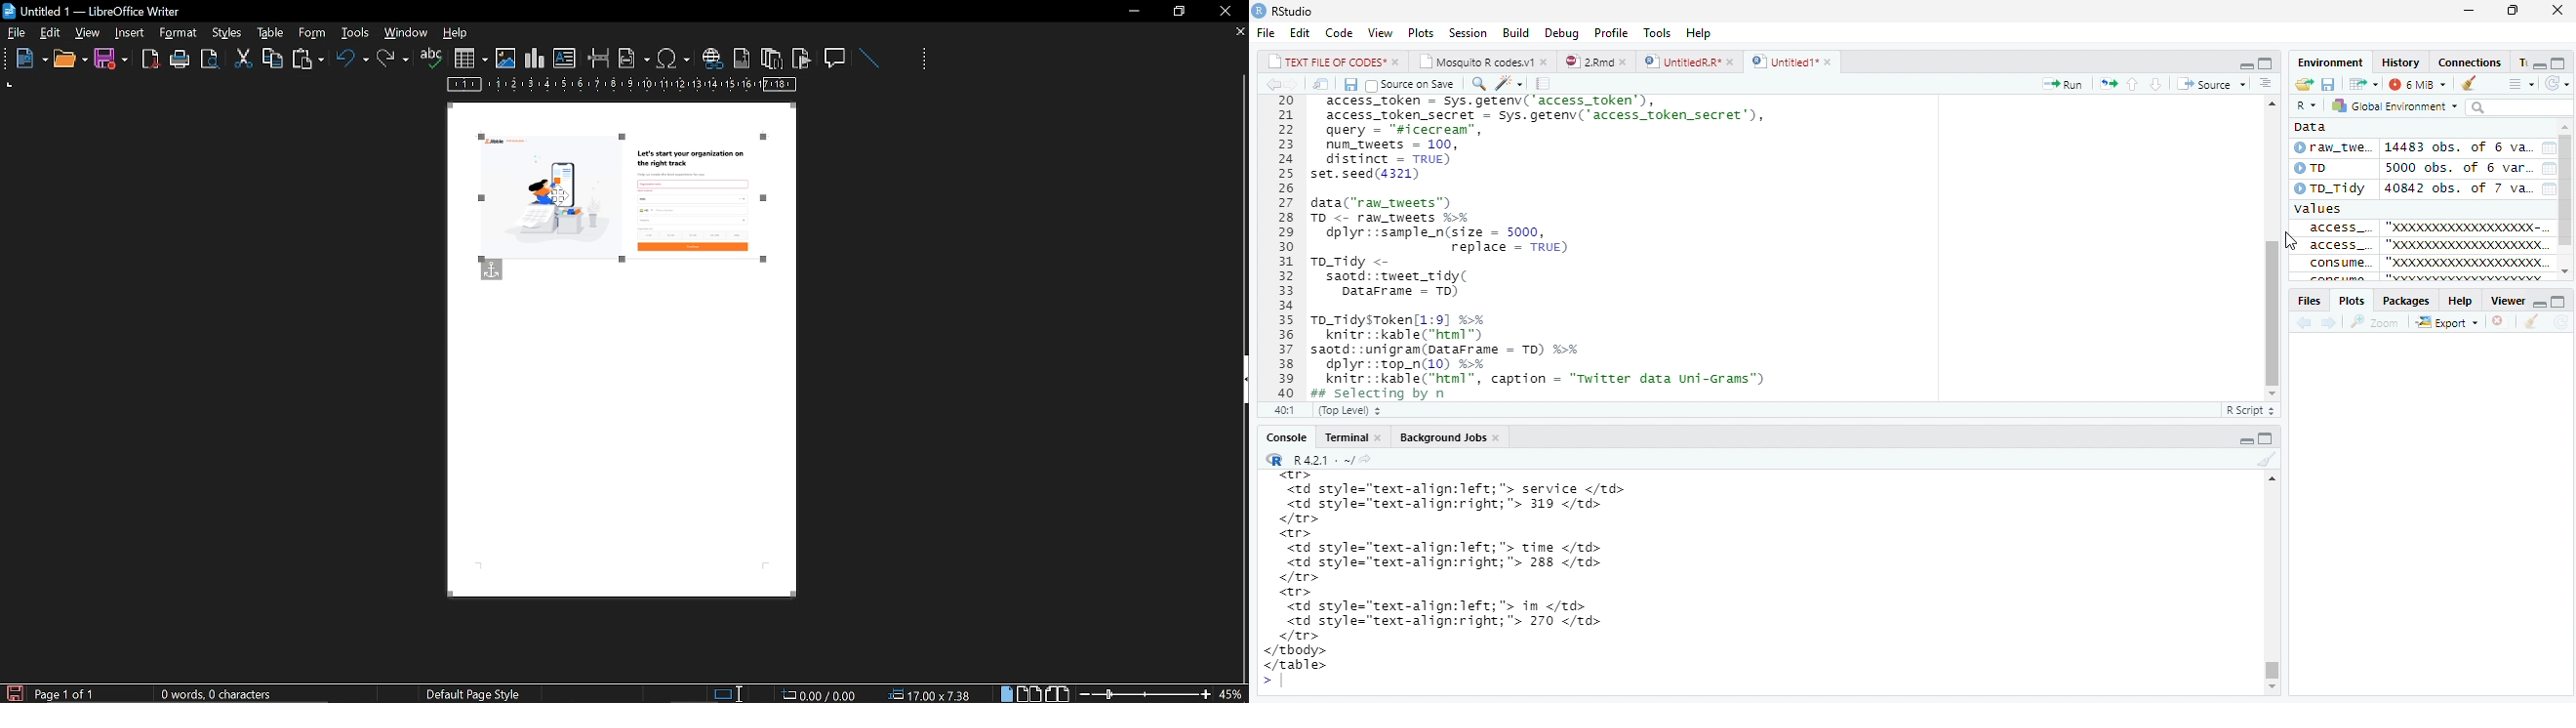 The height and width of the screenshot is (728, 2576). What do you see at coordinates (2518, 9) in the screenshot?
I see `maximize` at bounding box center [2518, 9].